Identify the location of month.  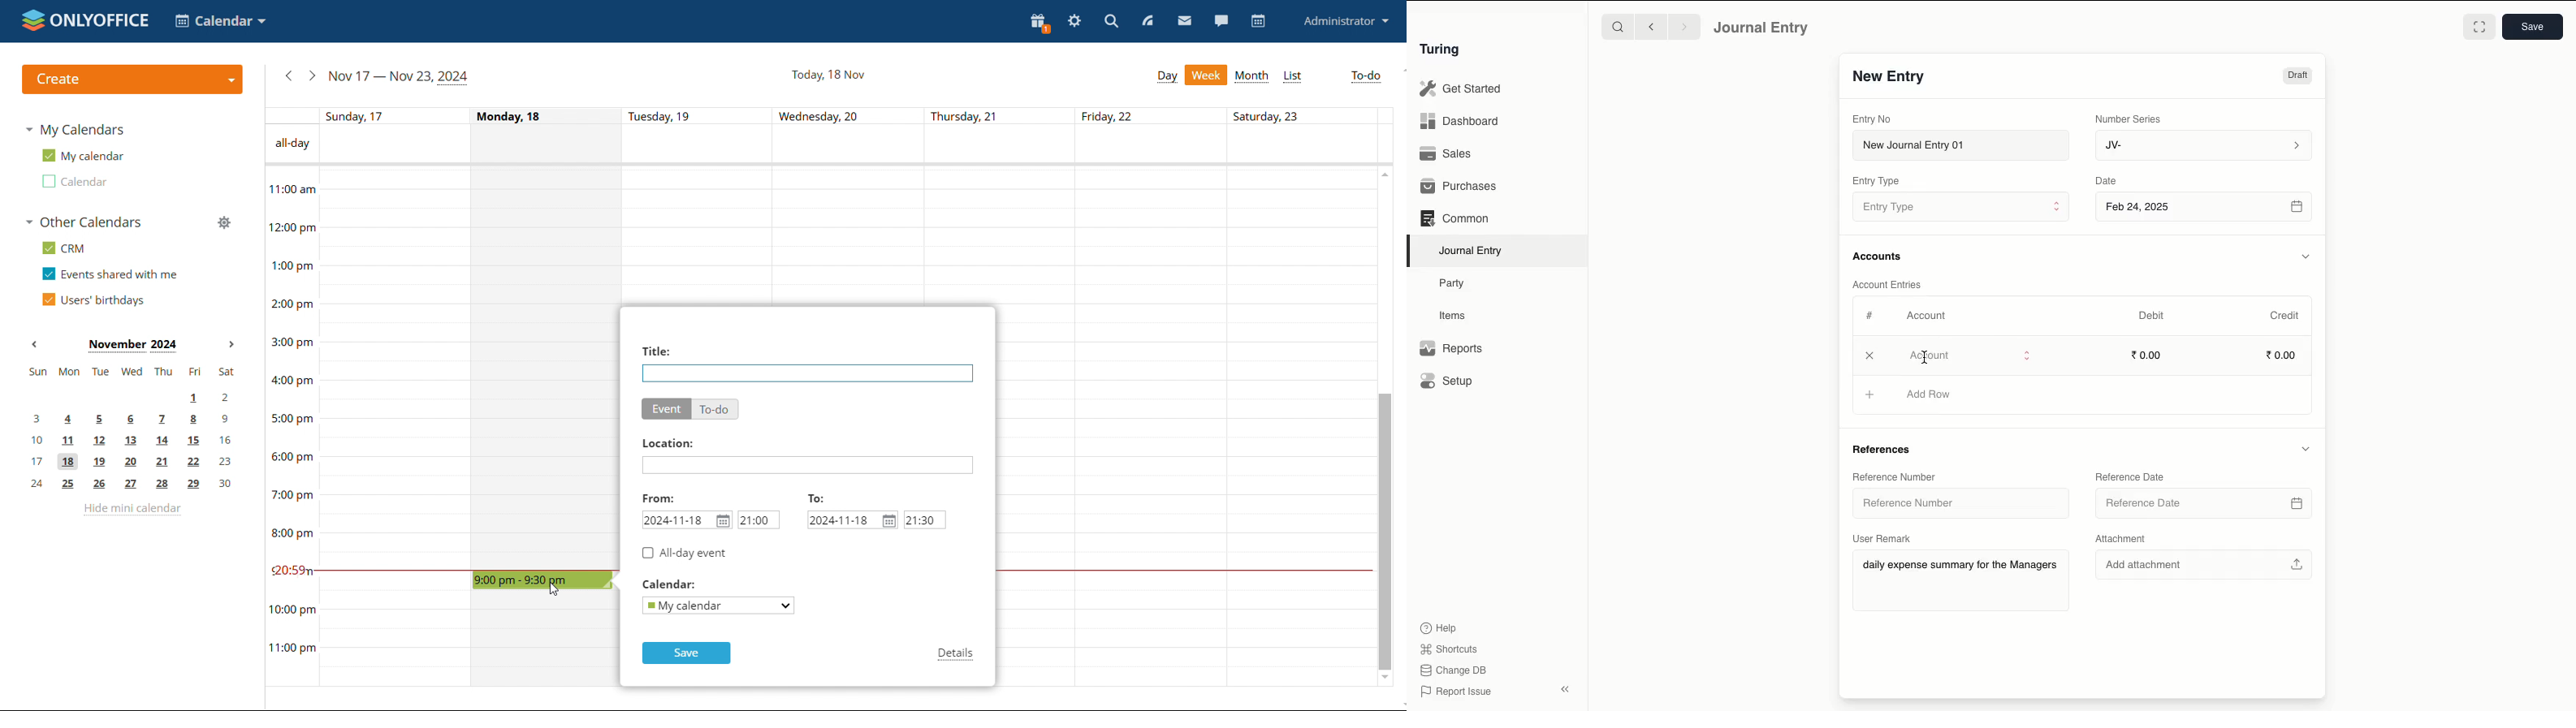
(1253, 76).